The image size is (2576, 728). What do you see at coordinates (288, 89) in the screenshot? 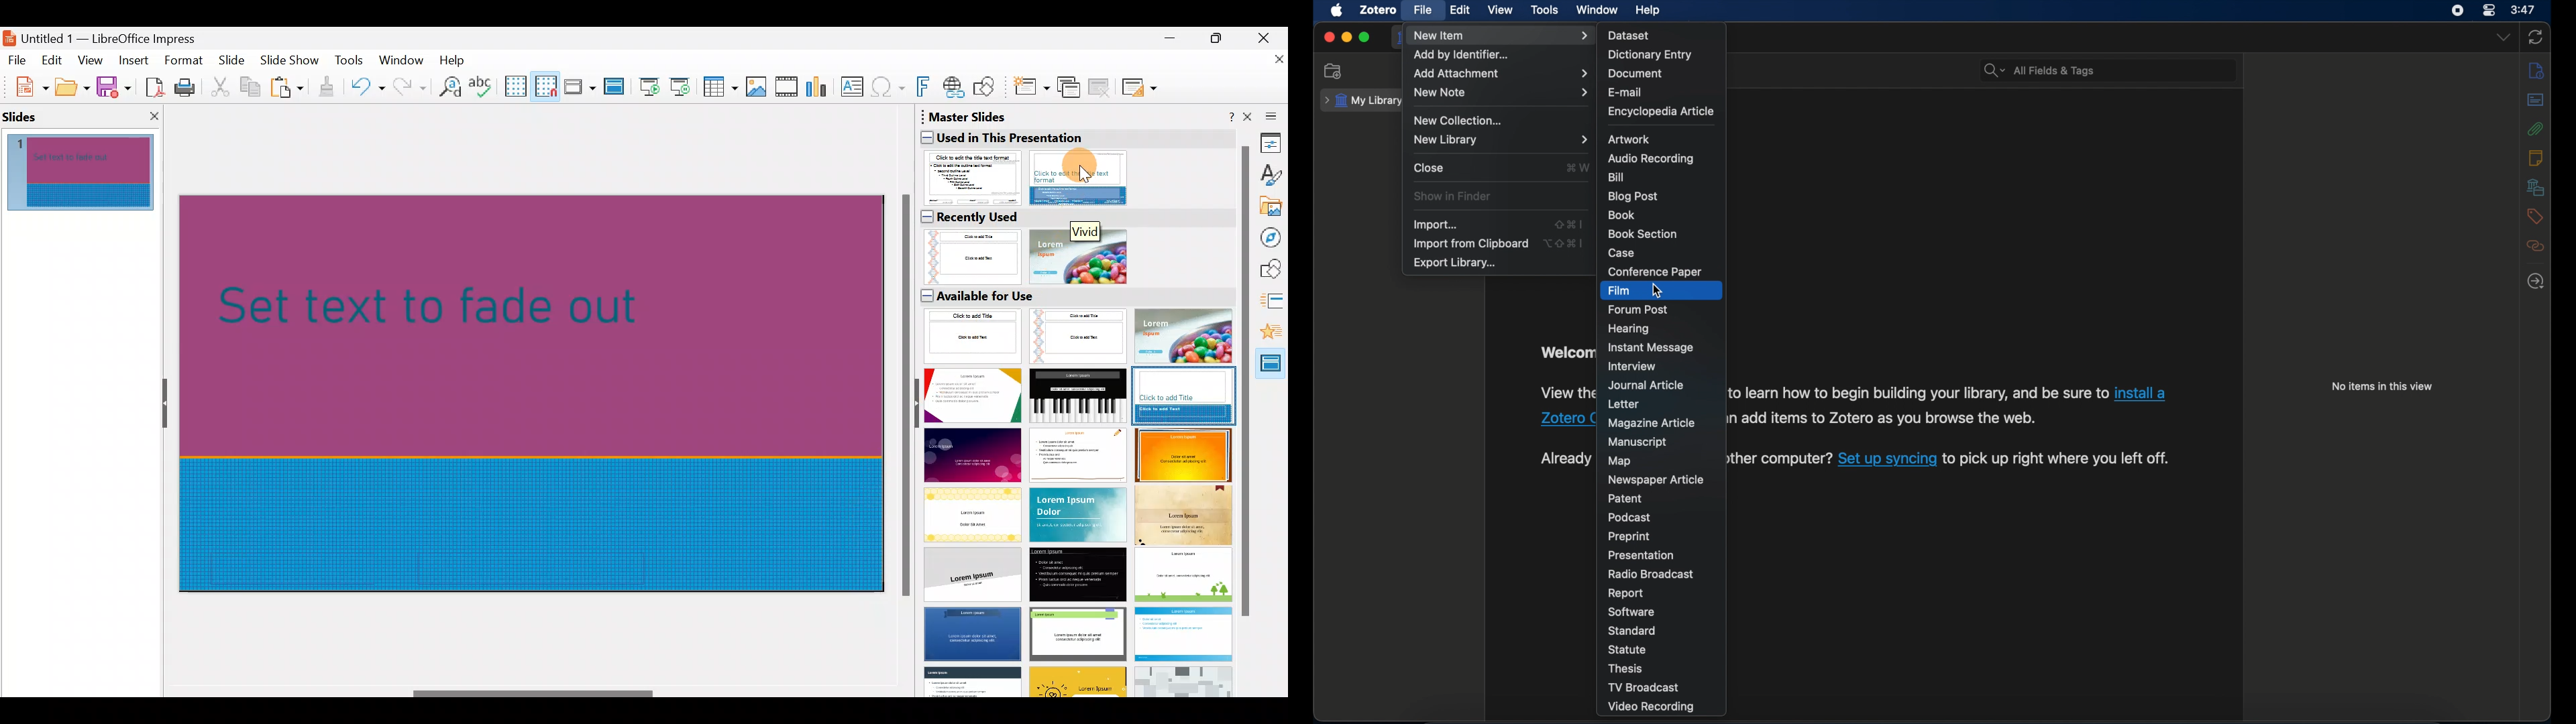
I see `Paste` at bounding box center [288, 89].